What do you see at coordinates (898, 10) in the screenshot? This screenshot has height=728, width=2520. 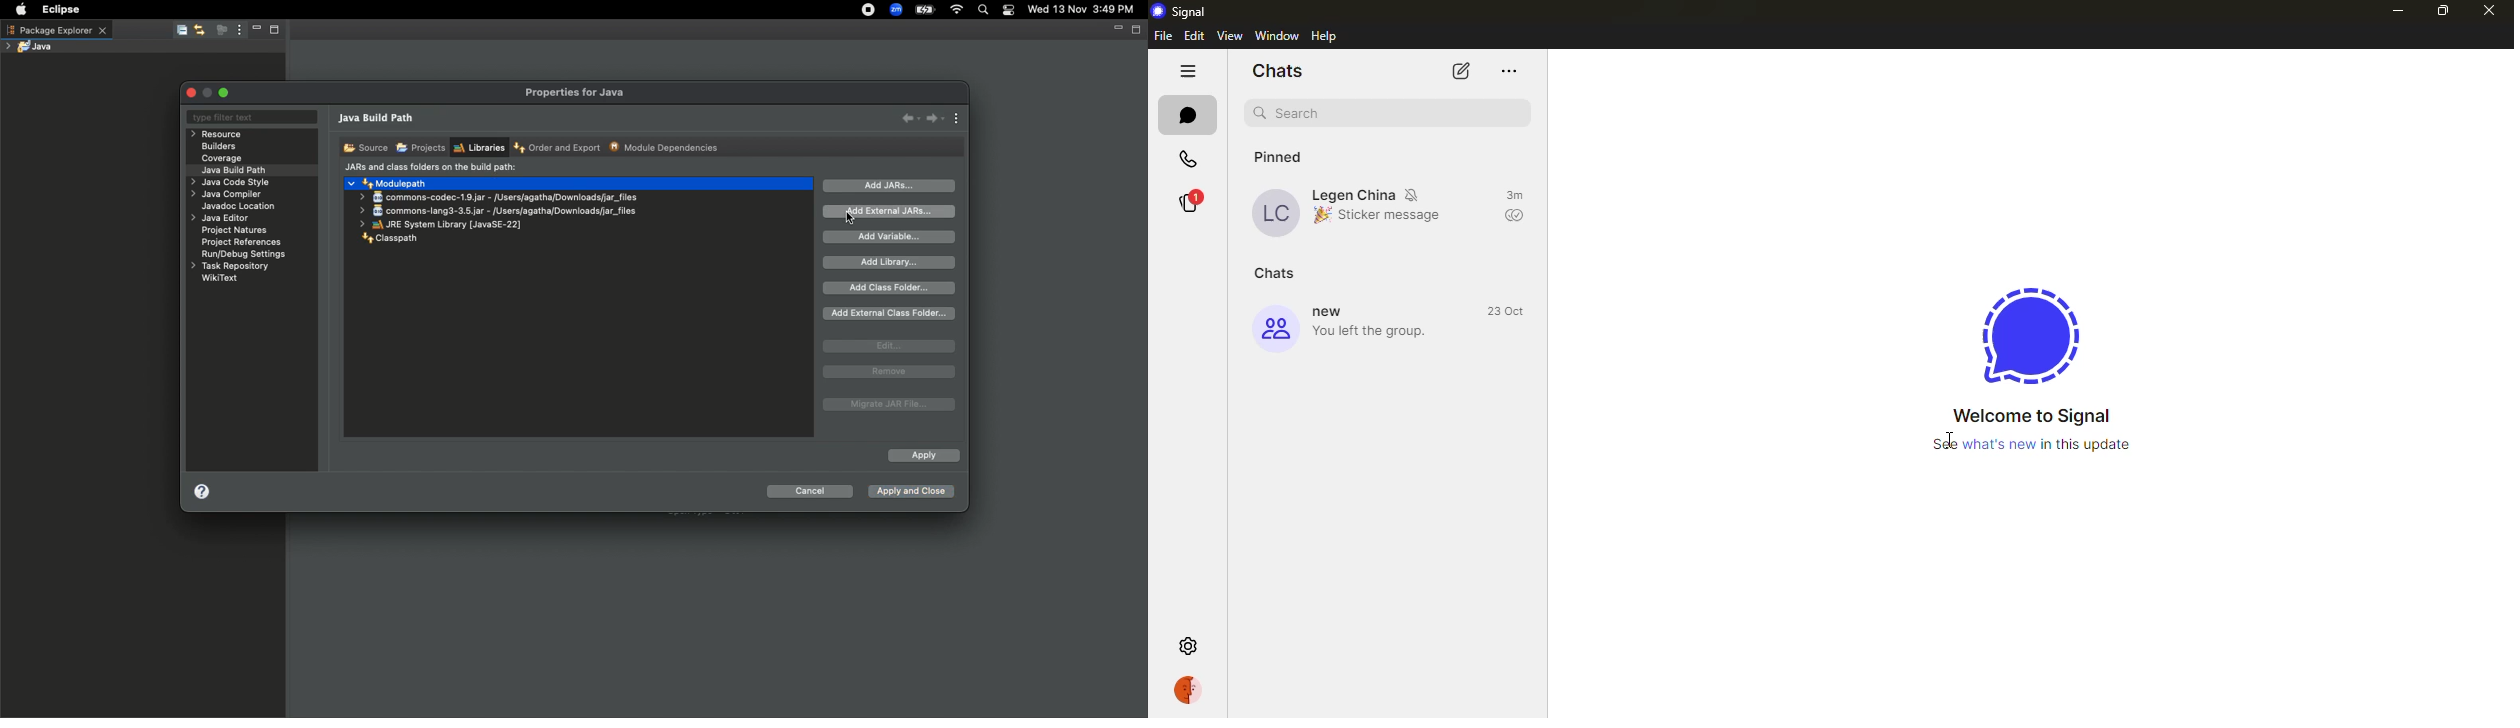 I see `Zoom` at bounding box center [898, 10].